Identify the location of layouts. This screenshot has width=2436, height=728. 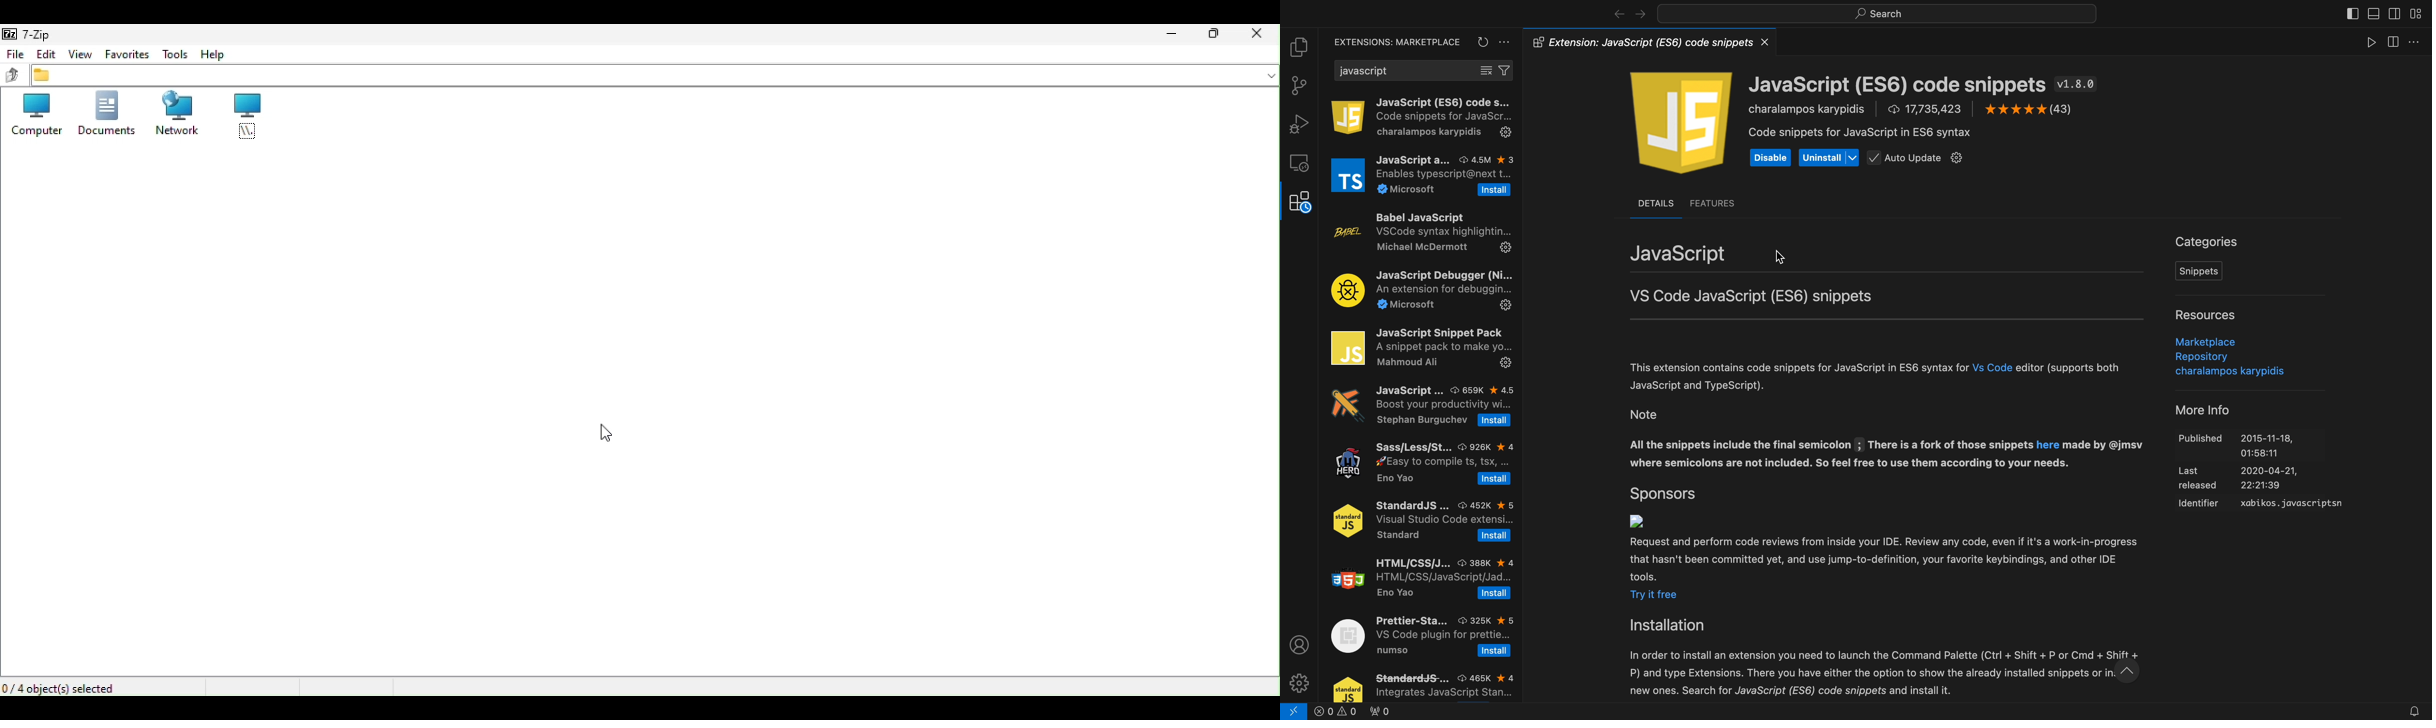
(2418, 13).